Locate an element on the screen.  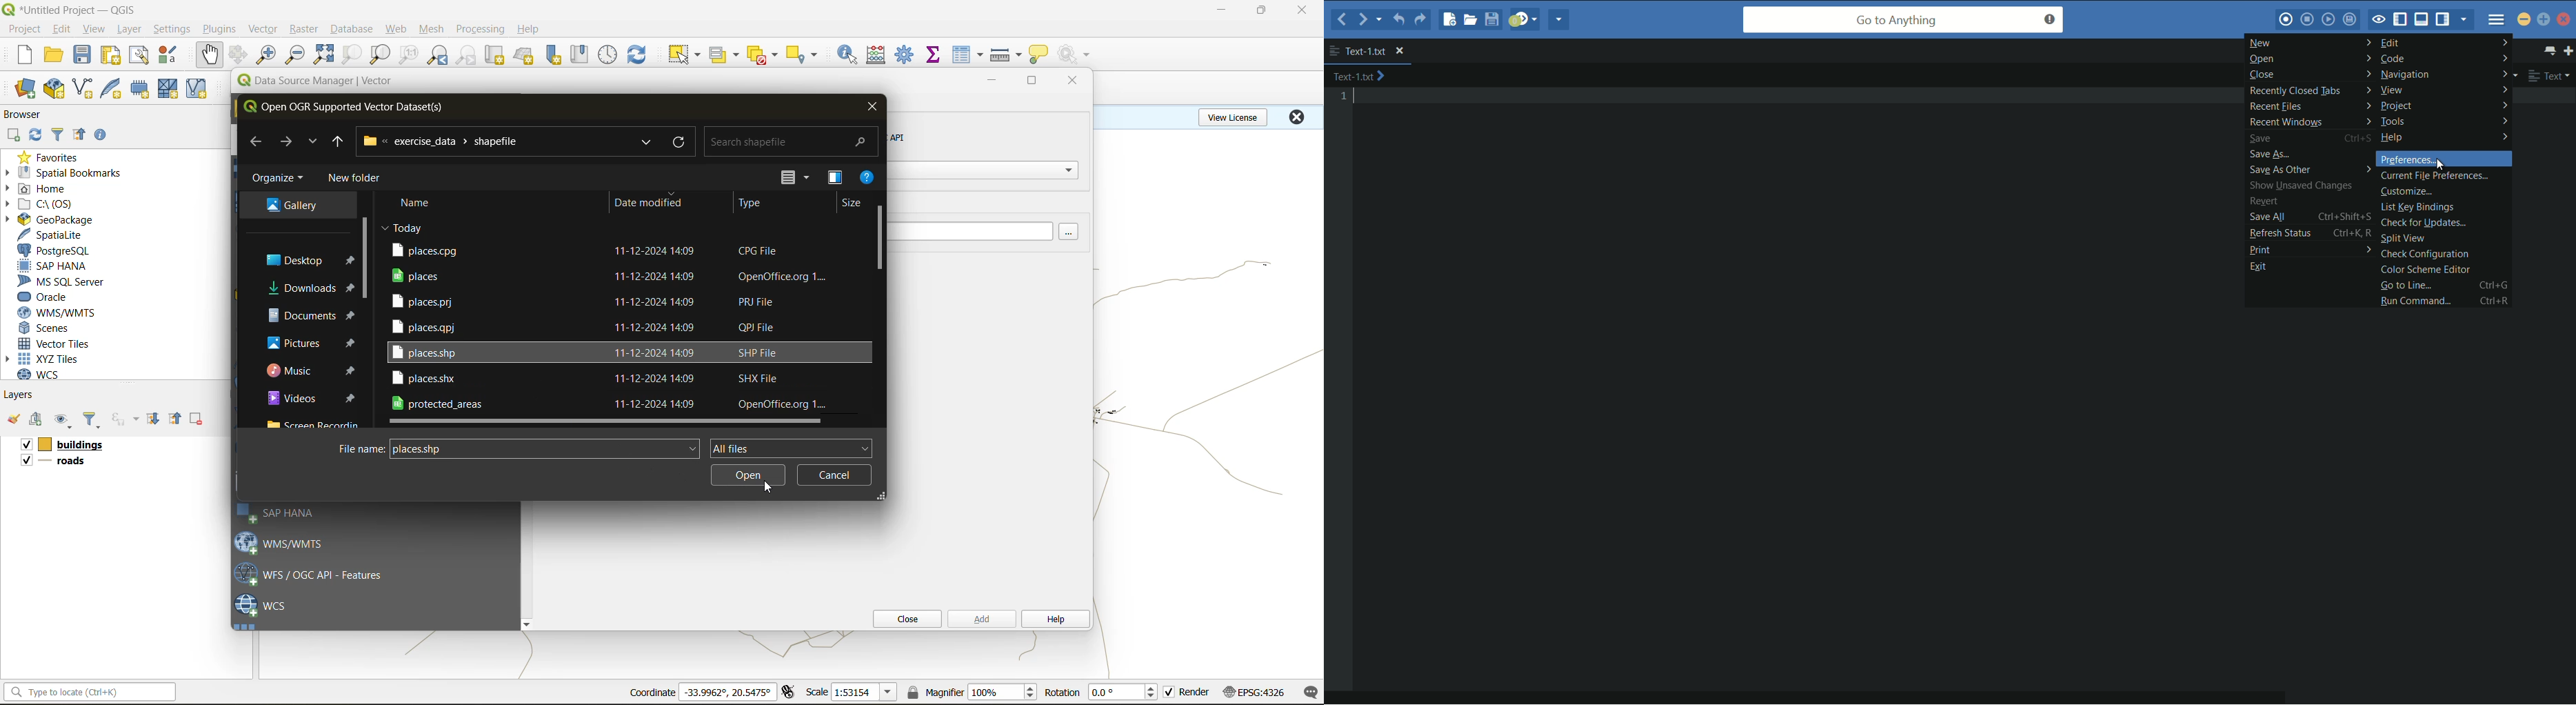
save as is located at coordinates (2269, 153).